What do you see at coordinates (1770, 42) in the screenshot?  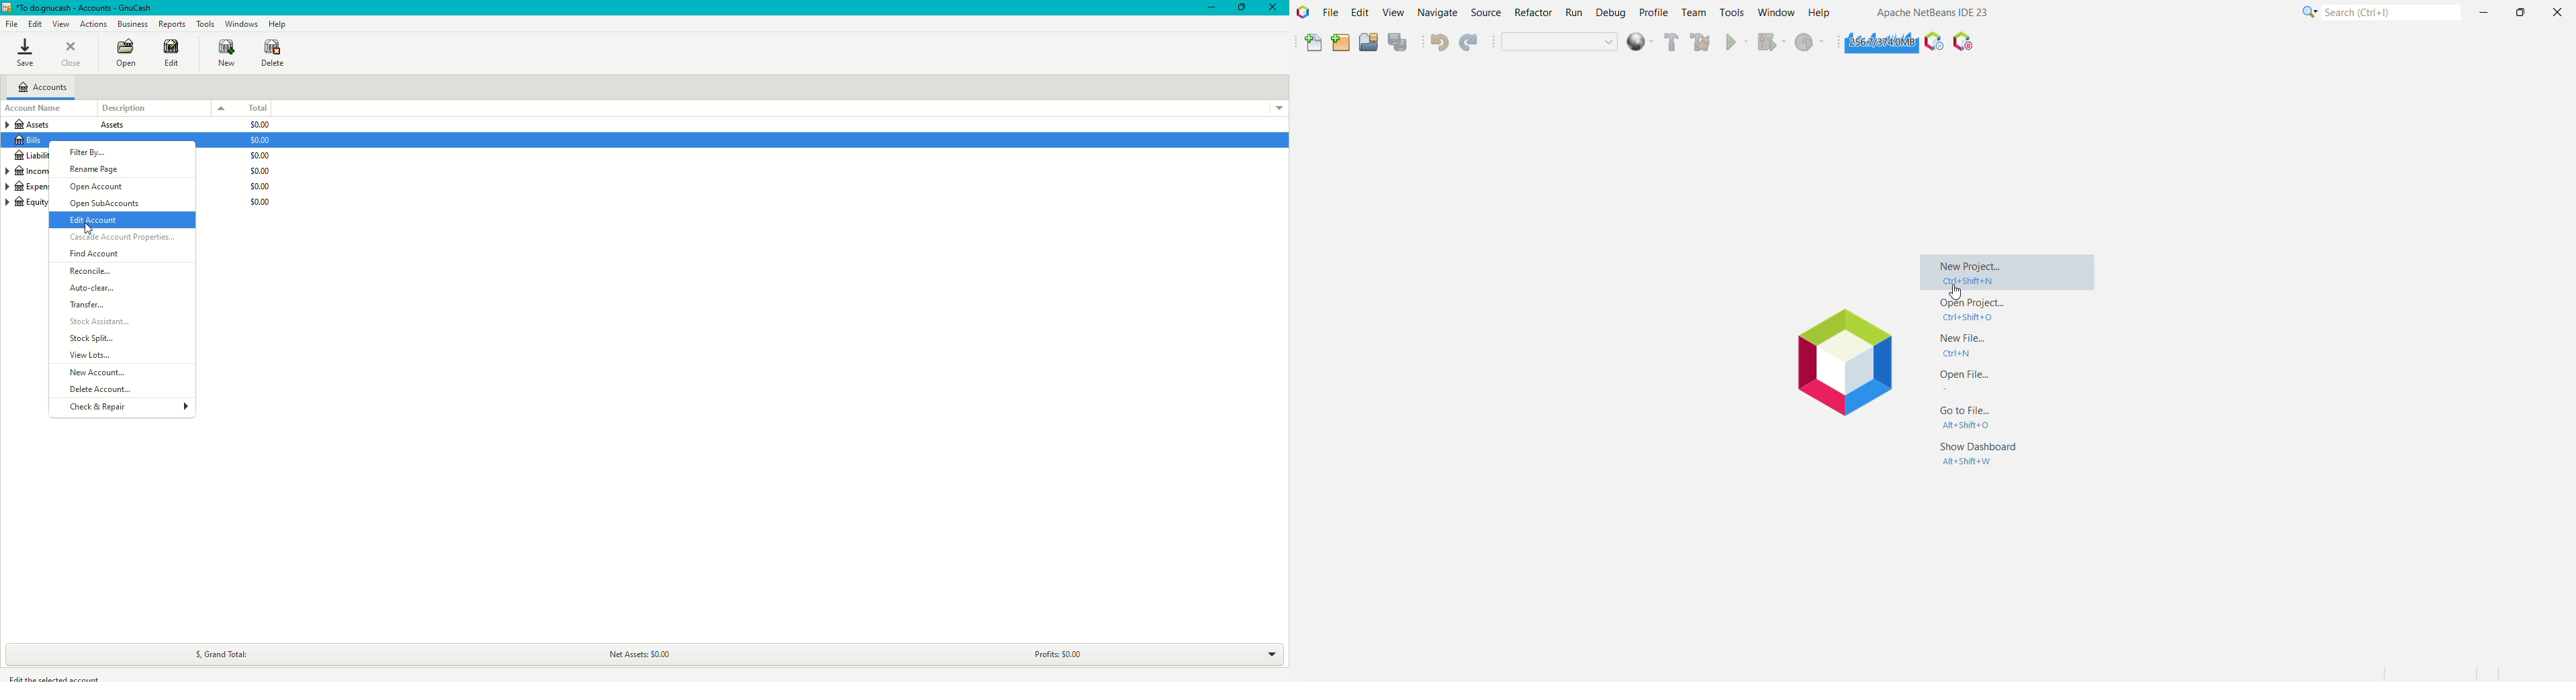 I see `Debug Project` at bounding box center [1770, 42].